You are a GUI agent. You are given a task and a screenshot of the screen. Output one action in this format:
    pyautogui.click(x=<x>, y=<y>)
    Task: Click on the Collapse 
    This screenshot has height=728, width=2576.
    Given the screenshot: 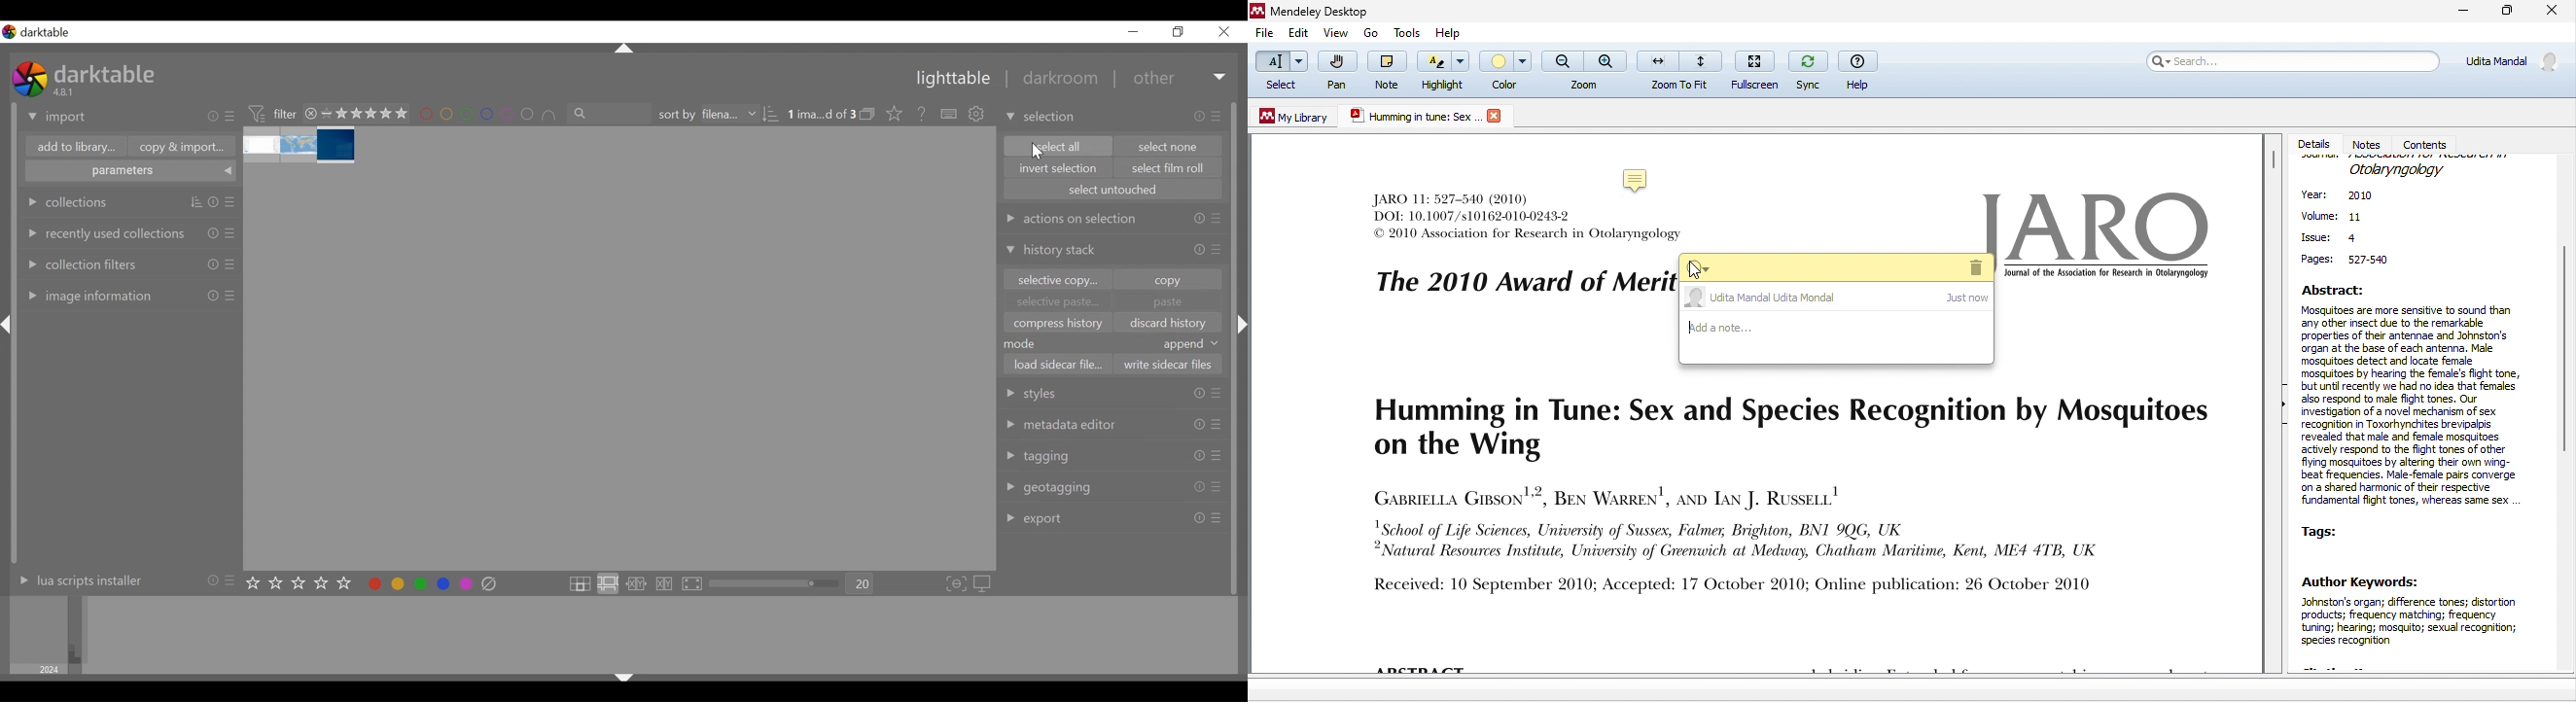 What is the action you would take?
    pyautogui.click(x=1243, y=325)
    